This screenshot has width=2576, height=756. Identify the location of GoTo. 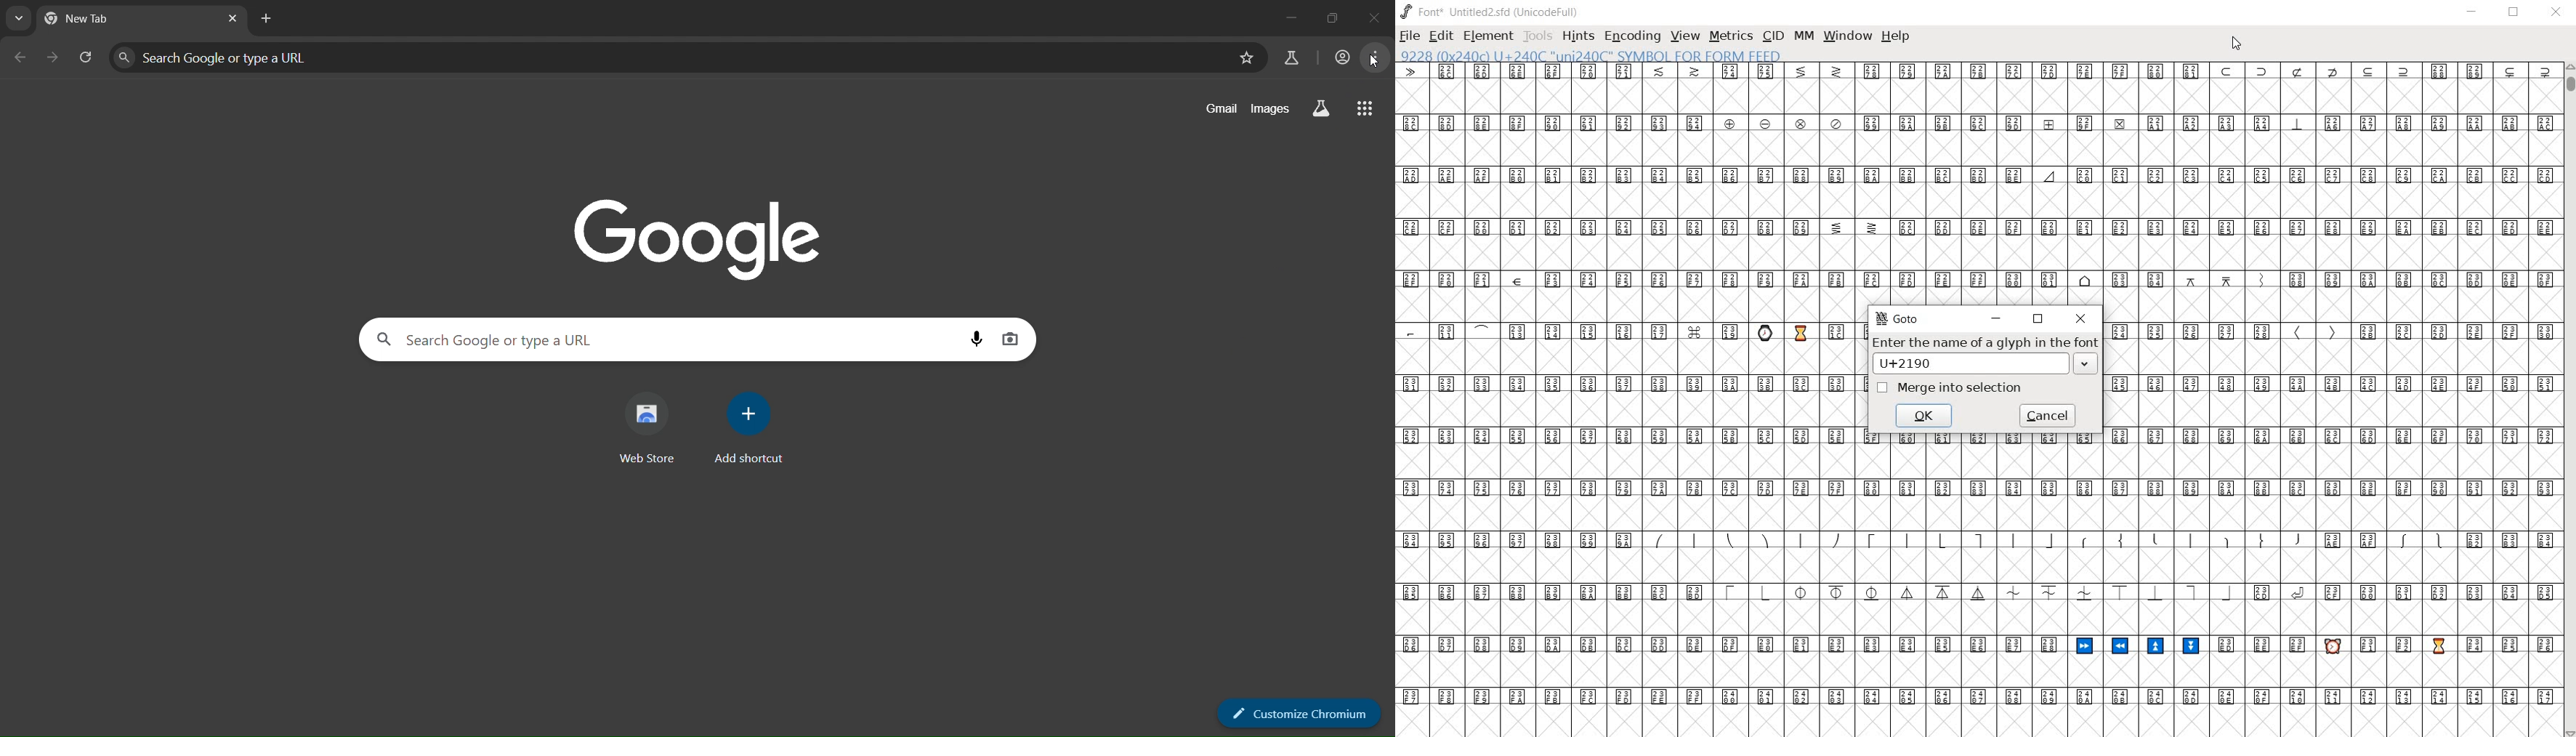
(1895, 319).